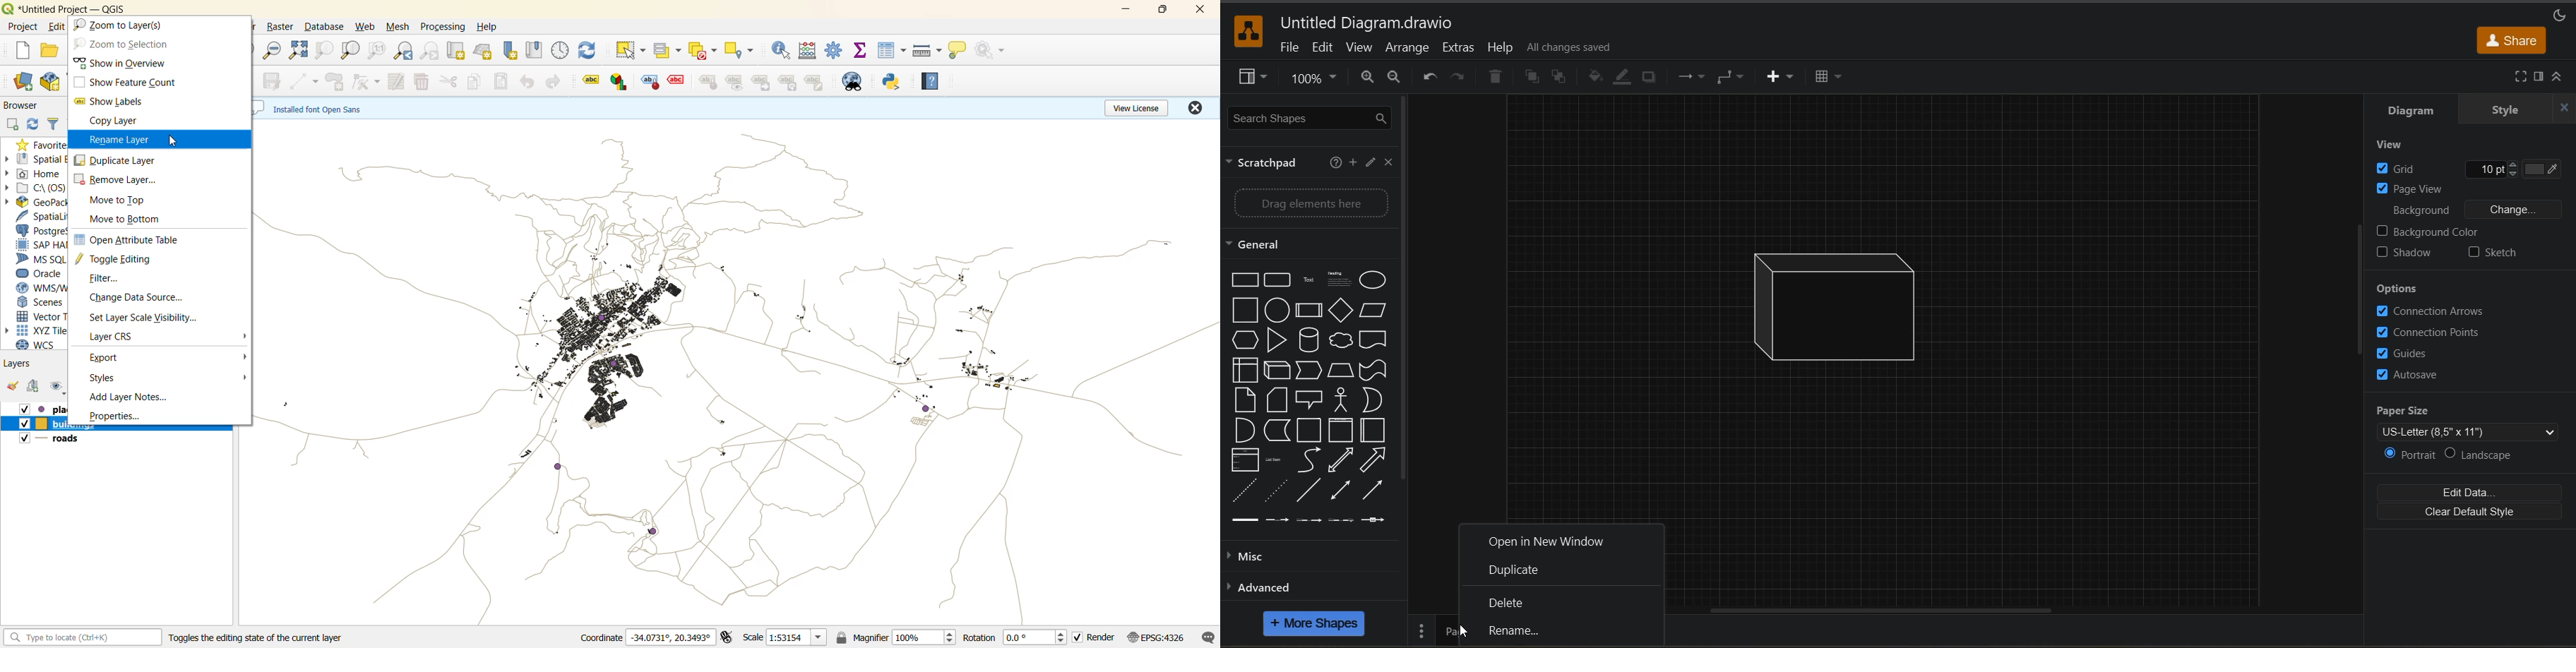  I want to click on c\:os, so click(37, 189).